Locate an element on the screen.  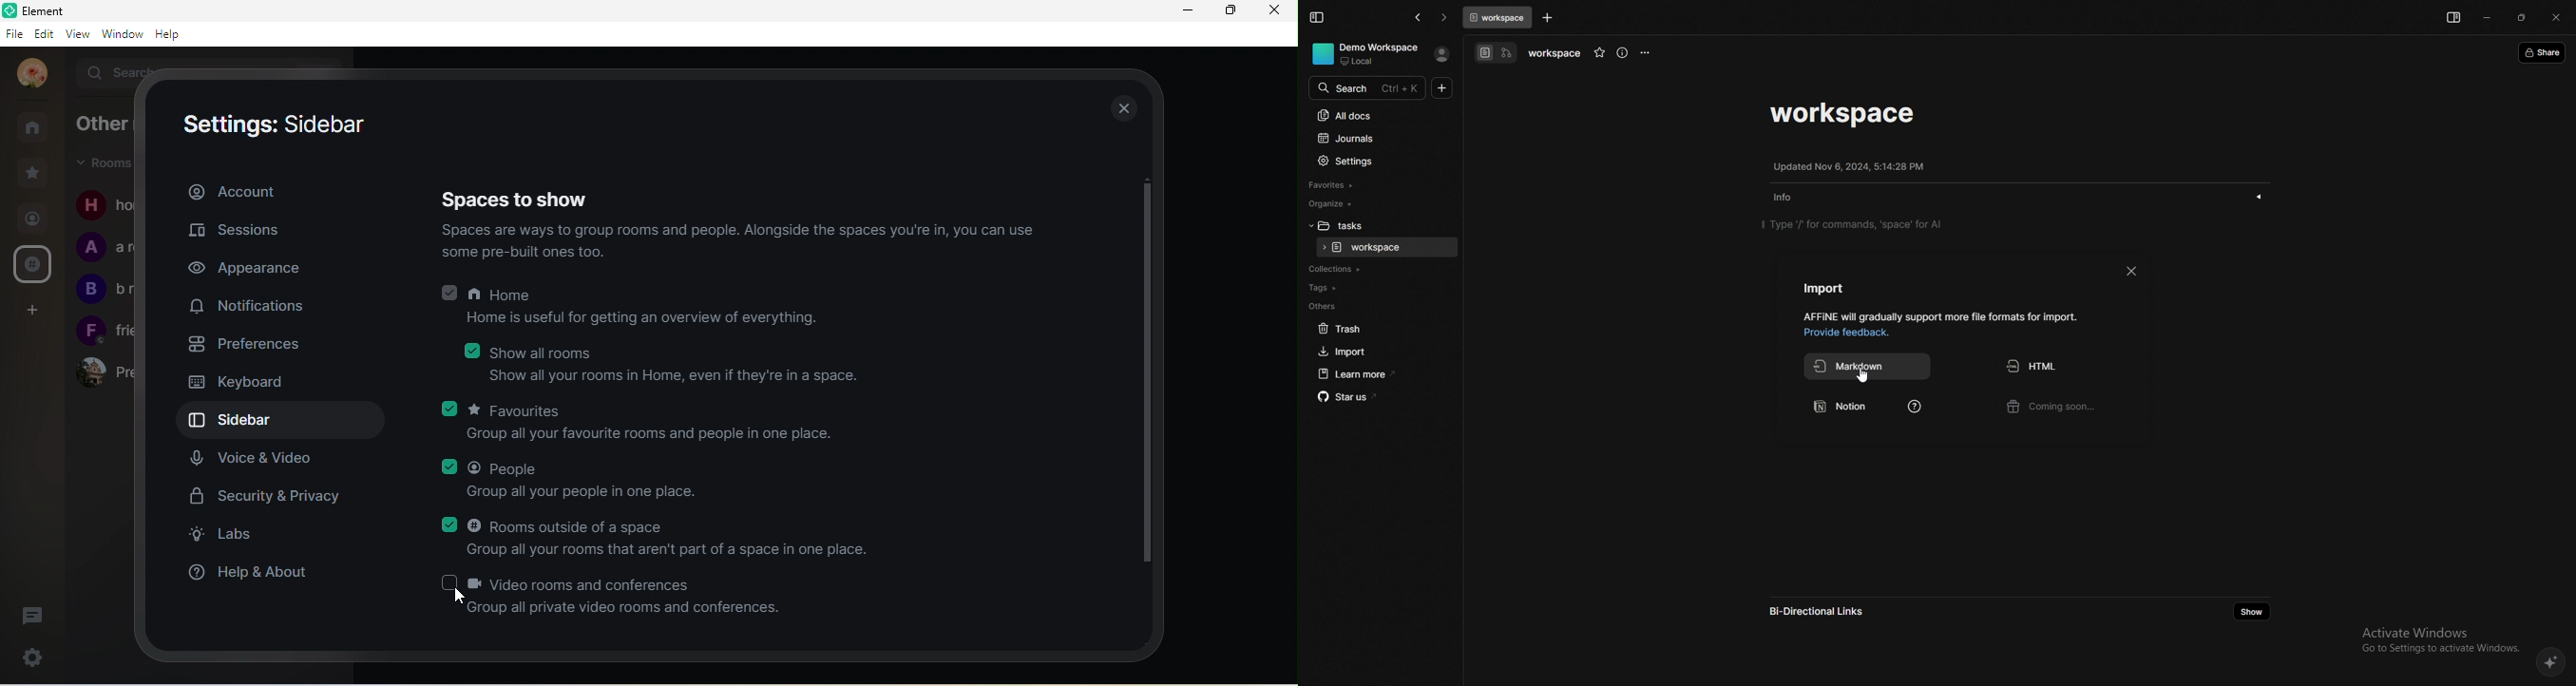
collapse sidebar is located at coordinates (1317, 17).